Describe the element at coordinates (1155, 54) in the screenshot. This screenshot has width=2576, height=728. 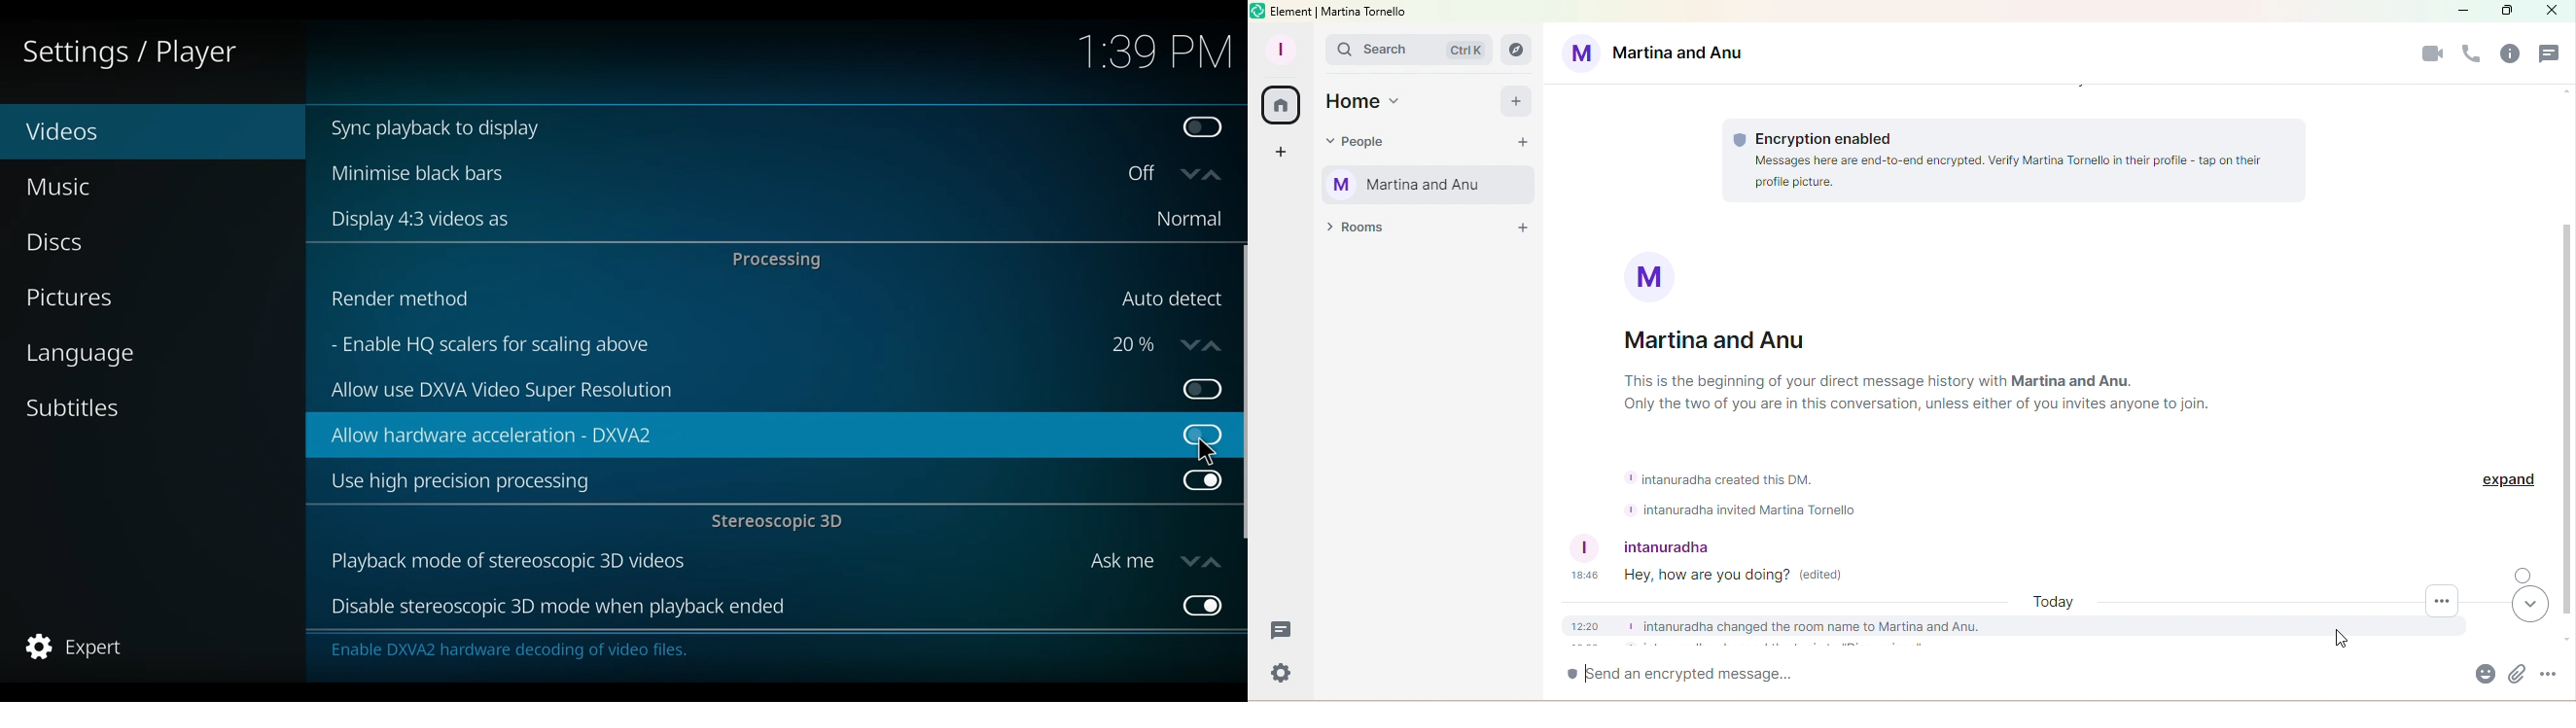
I see `Time` at that location.